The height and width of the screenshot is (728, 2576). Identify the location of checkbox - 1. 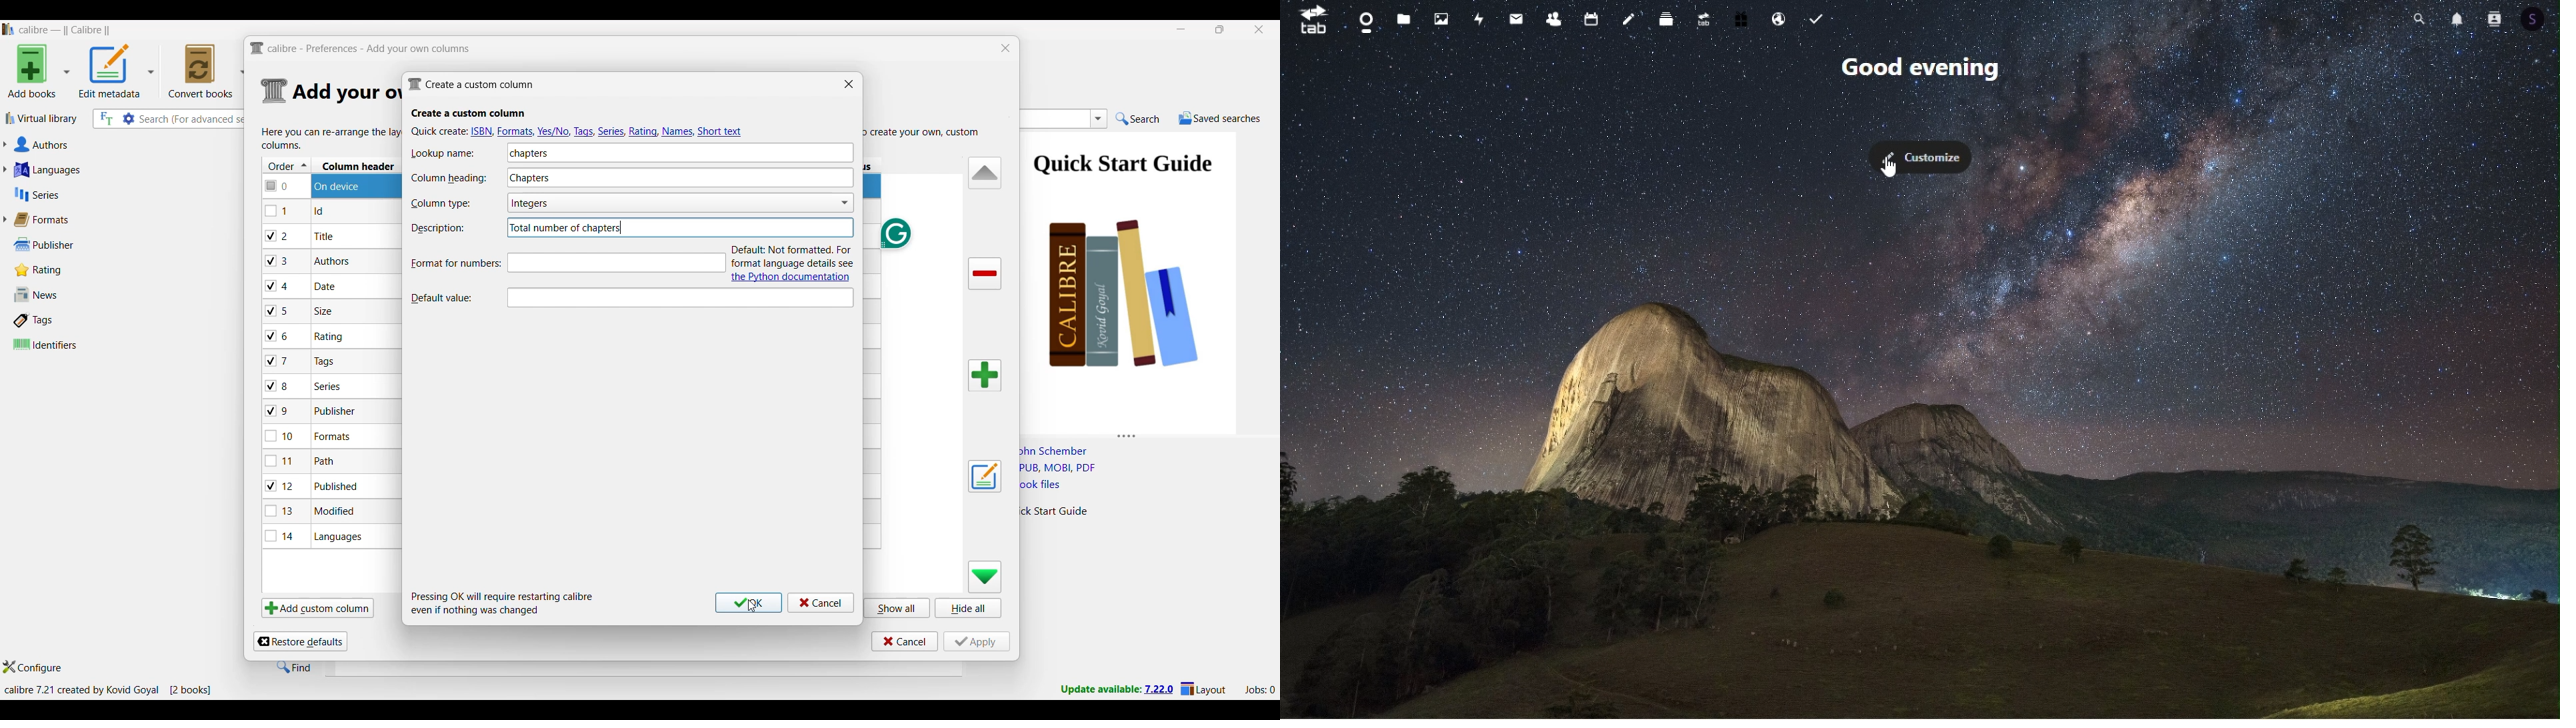
(278, 211).